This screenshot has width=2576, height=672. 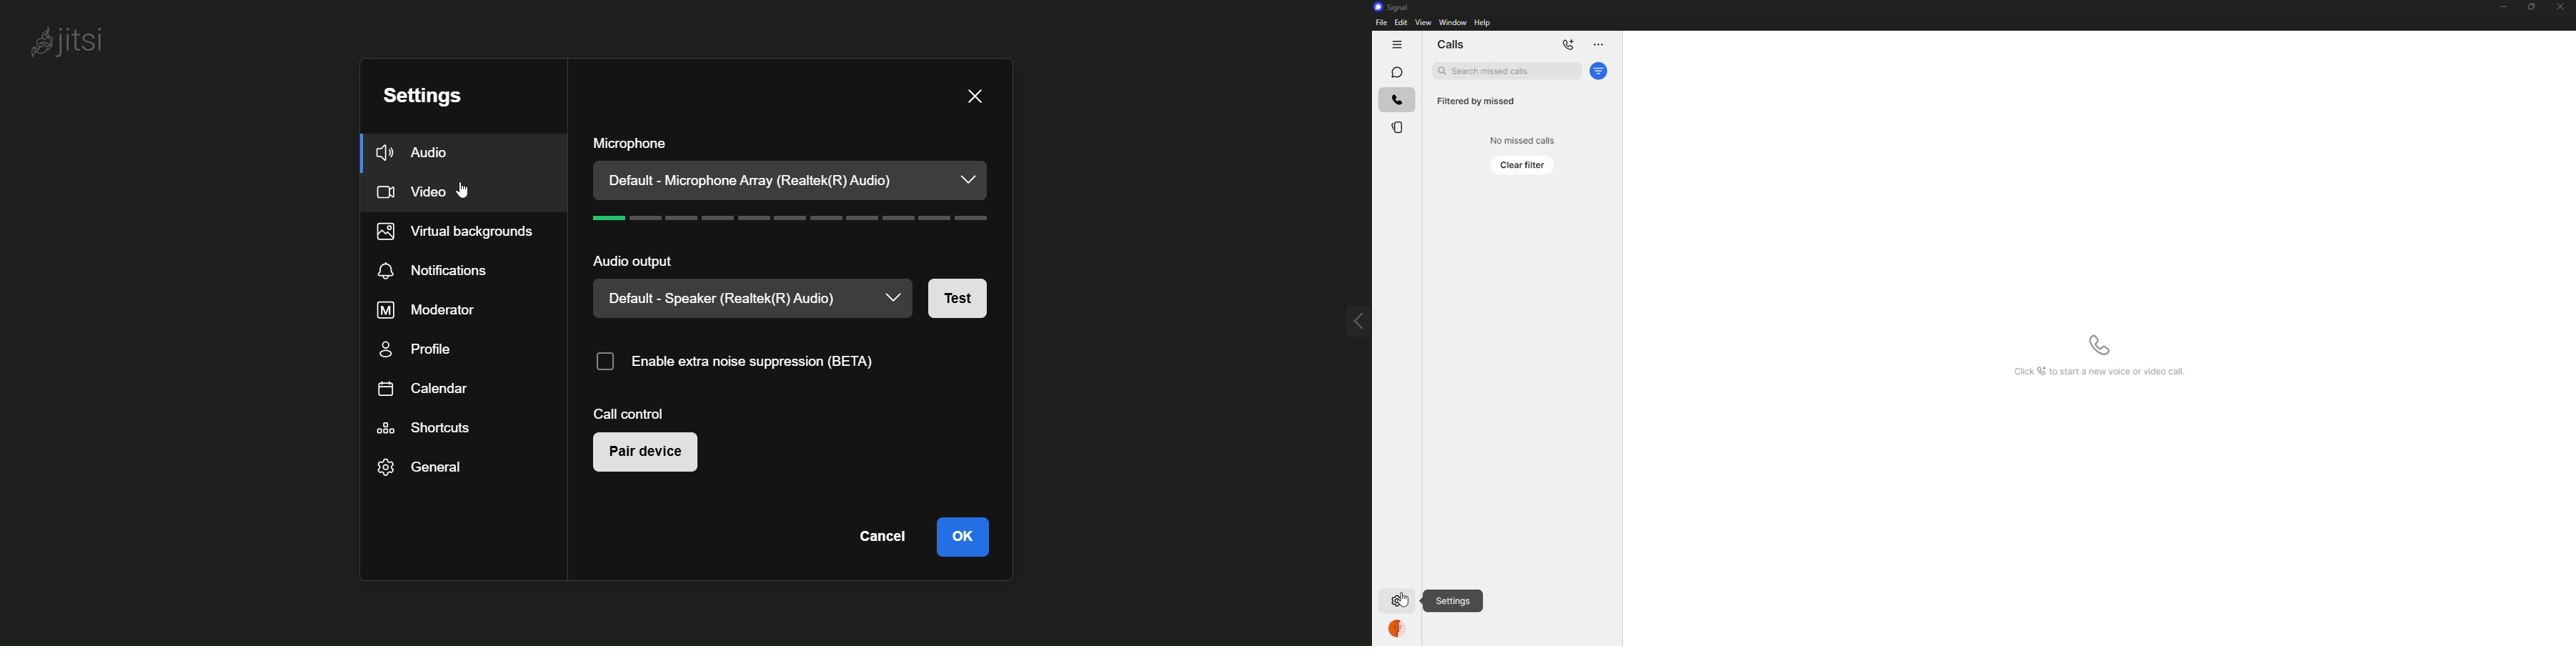 What do you see at coordinates (1346, 324) in the screenshot?
I see `expand` at bounding box center [1346, 324].